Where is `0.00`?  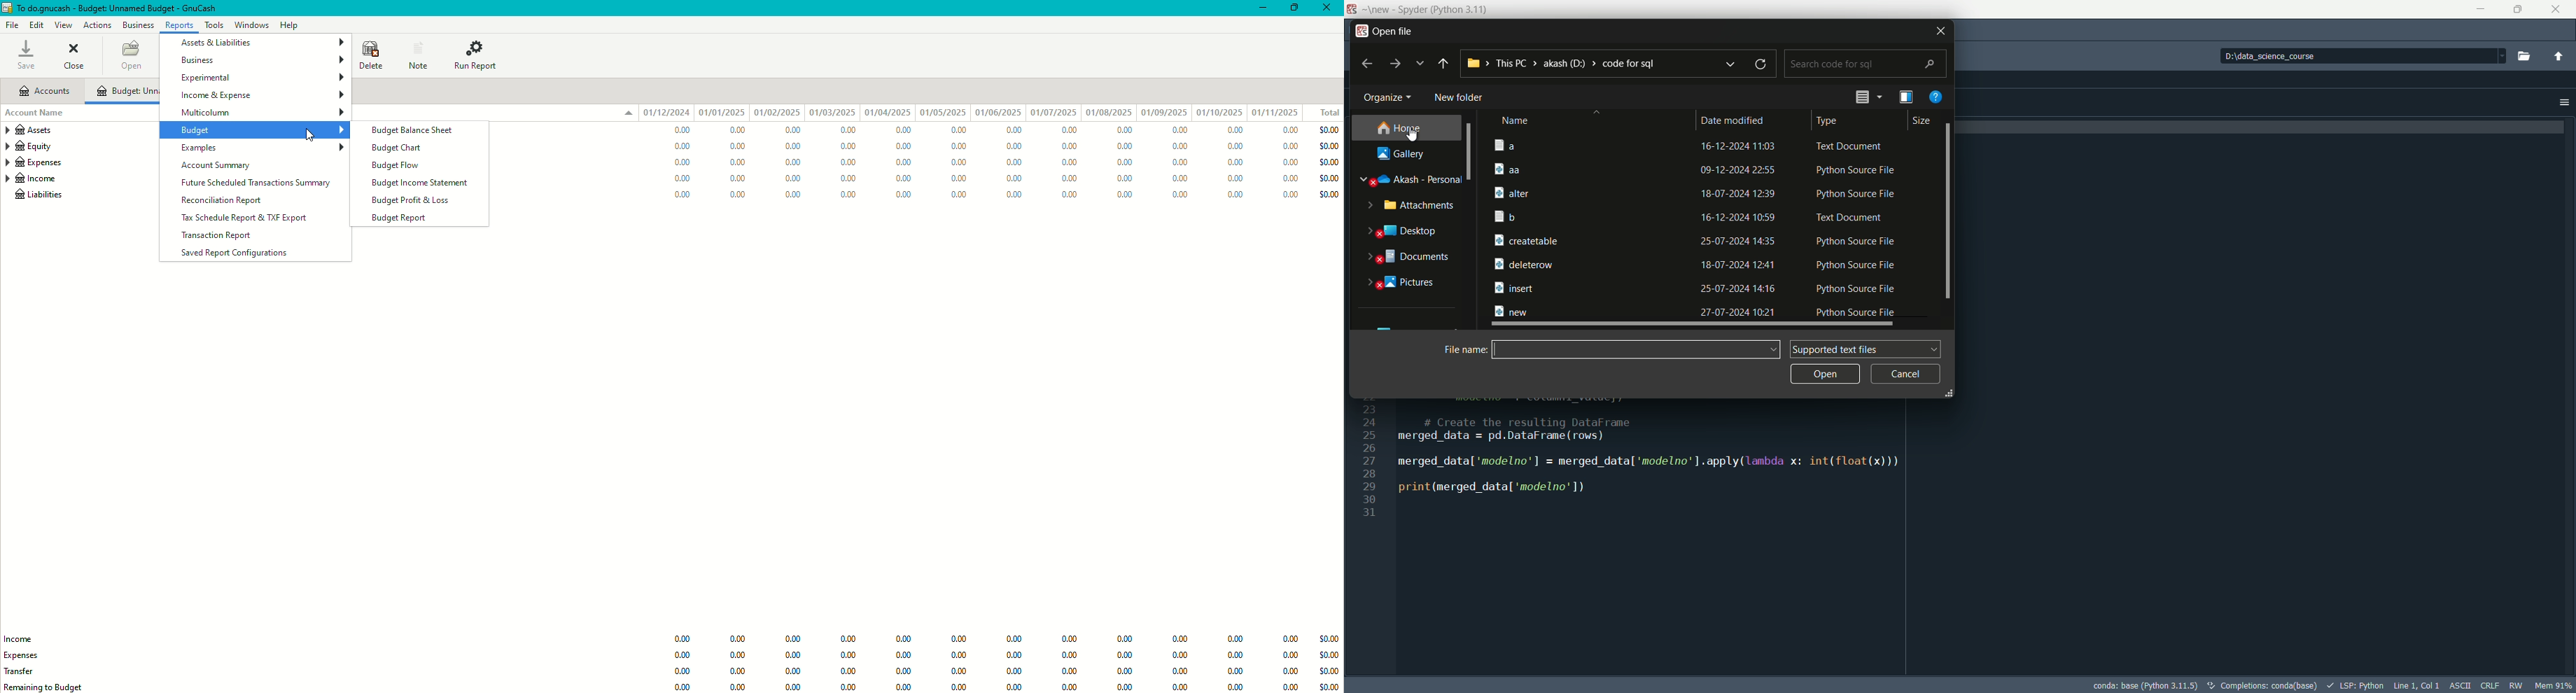 0.00 is located at coordinates (1289, 674).